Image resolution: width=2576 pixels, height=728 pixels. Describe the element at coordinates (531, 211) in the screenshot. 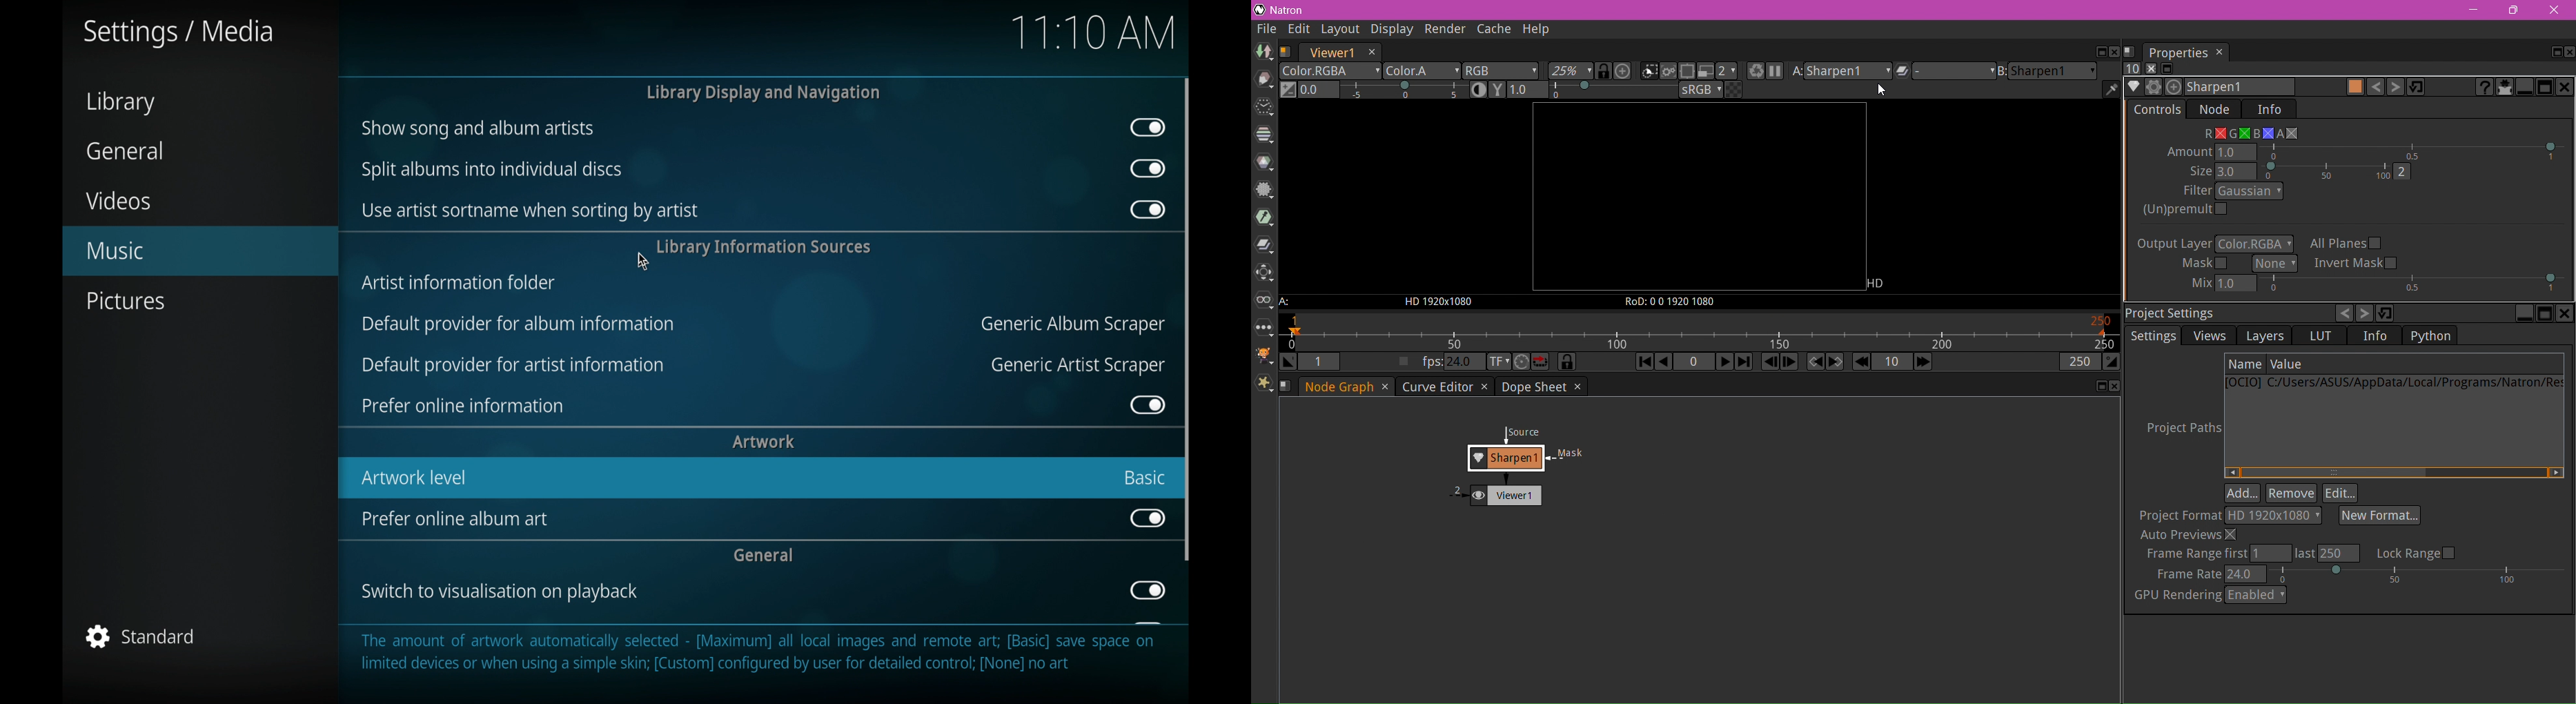

I see `use artists sort name when sorting by artist` at that location.